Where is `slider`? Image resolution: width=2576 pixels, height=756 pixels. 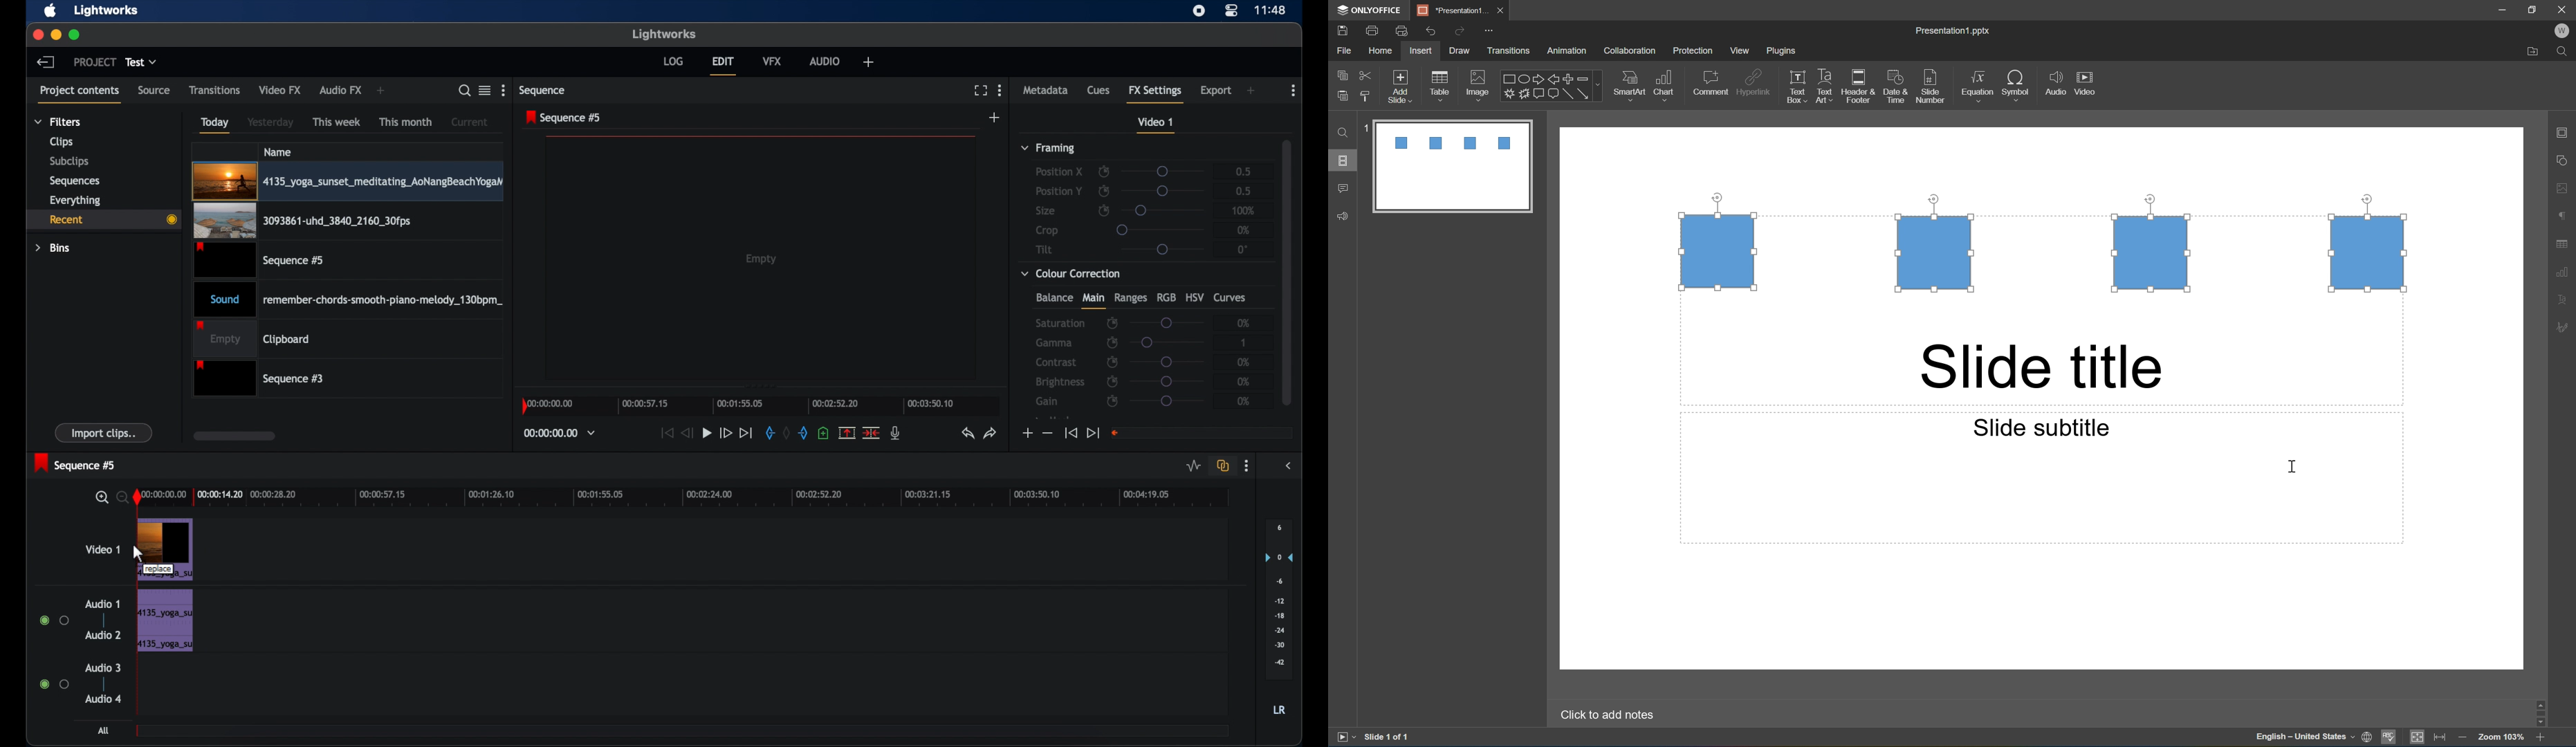
slider is located at coordinates (1171, 342).